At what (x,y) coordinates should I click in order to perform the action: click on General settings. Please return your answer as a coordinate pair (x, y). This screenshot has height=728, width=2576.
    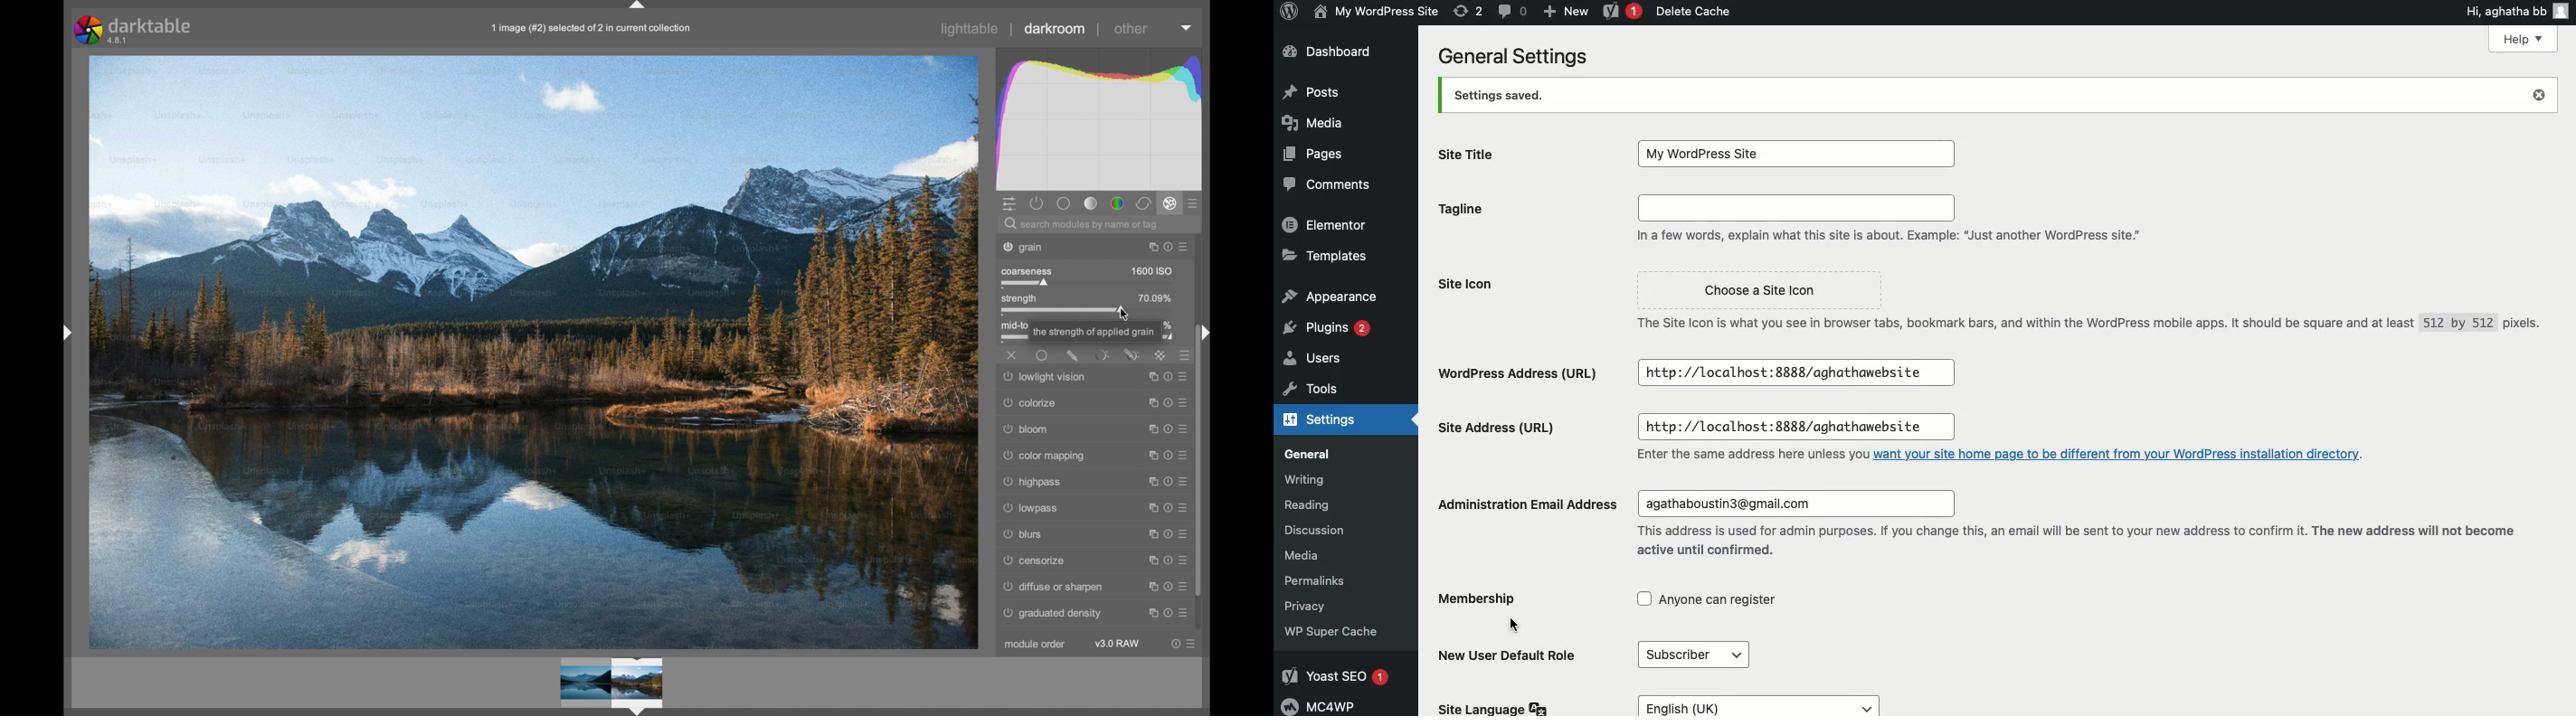
    Looking at the image, I should click on (1519, 53).